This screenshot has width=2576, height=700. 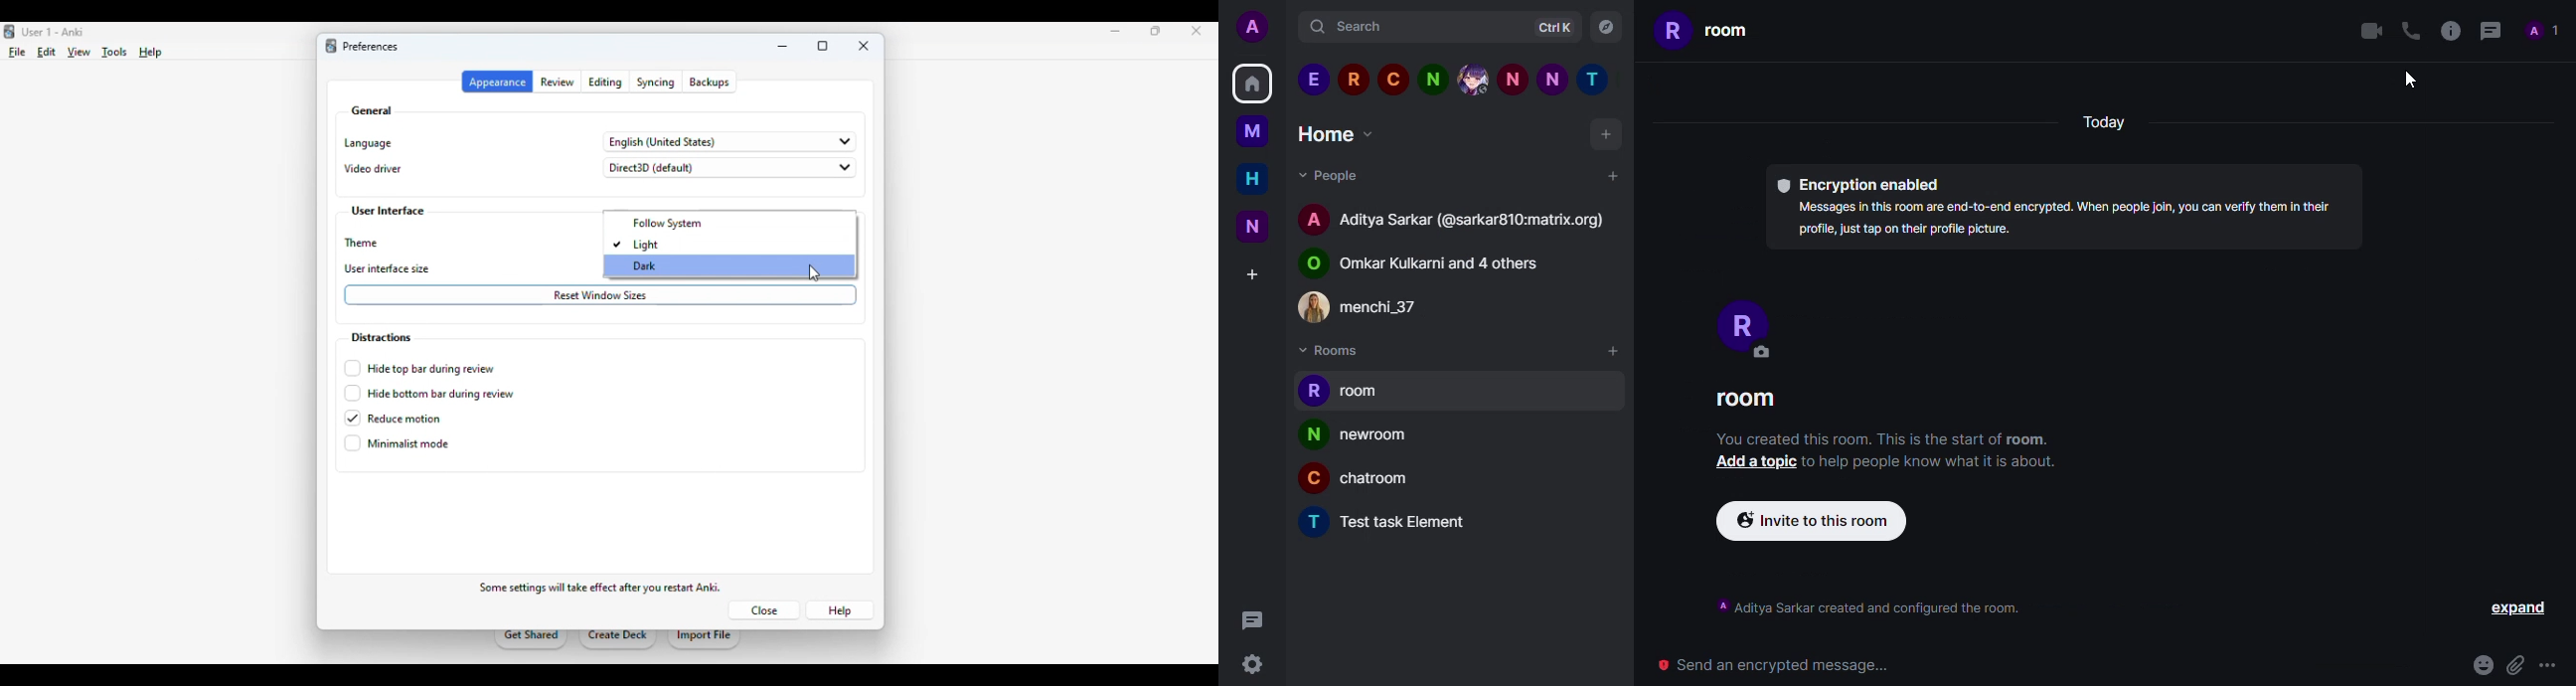 I want to click on minimalist mode, so click(x=397, y=443).